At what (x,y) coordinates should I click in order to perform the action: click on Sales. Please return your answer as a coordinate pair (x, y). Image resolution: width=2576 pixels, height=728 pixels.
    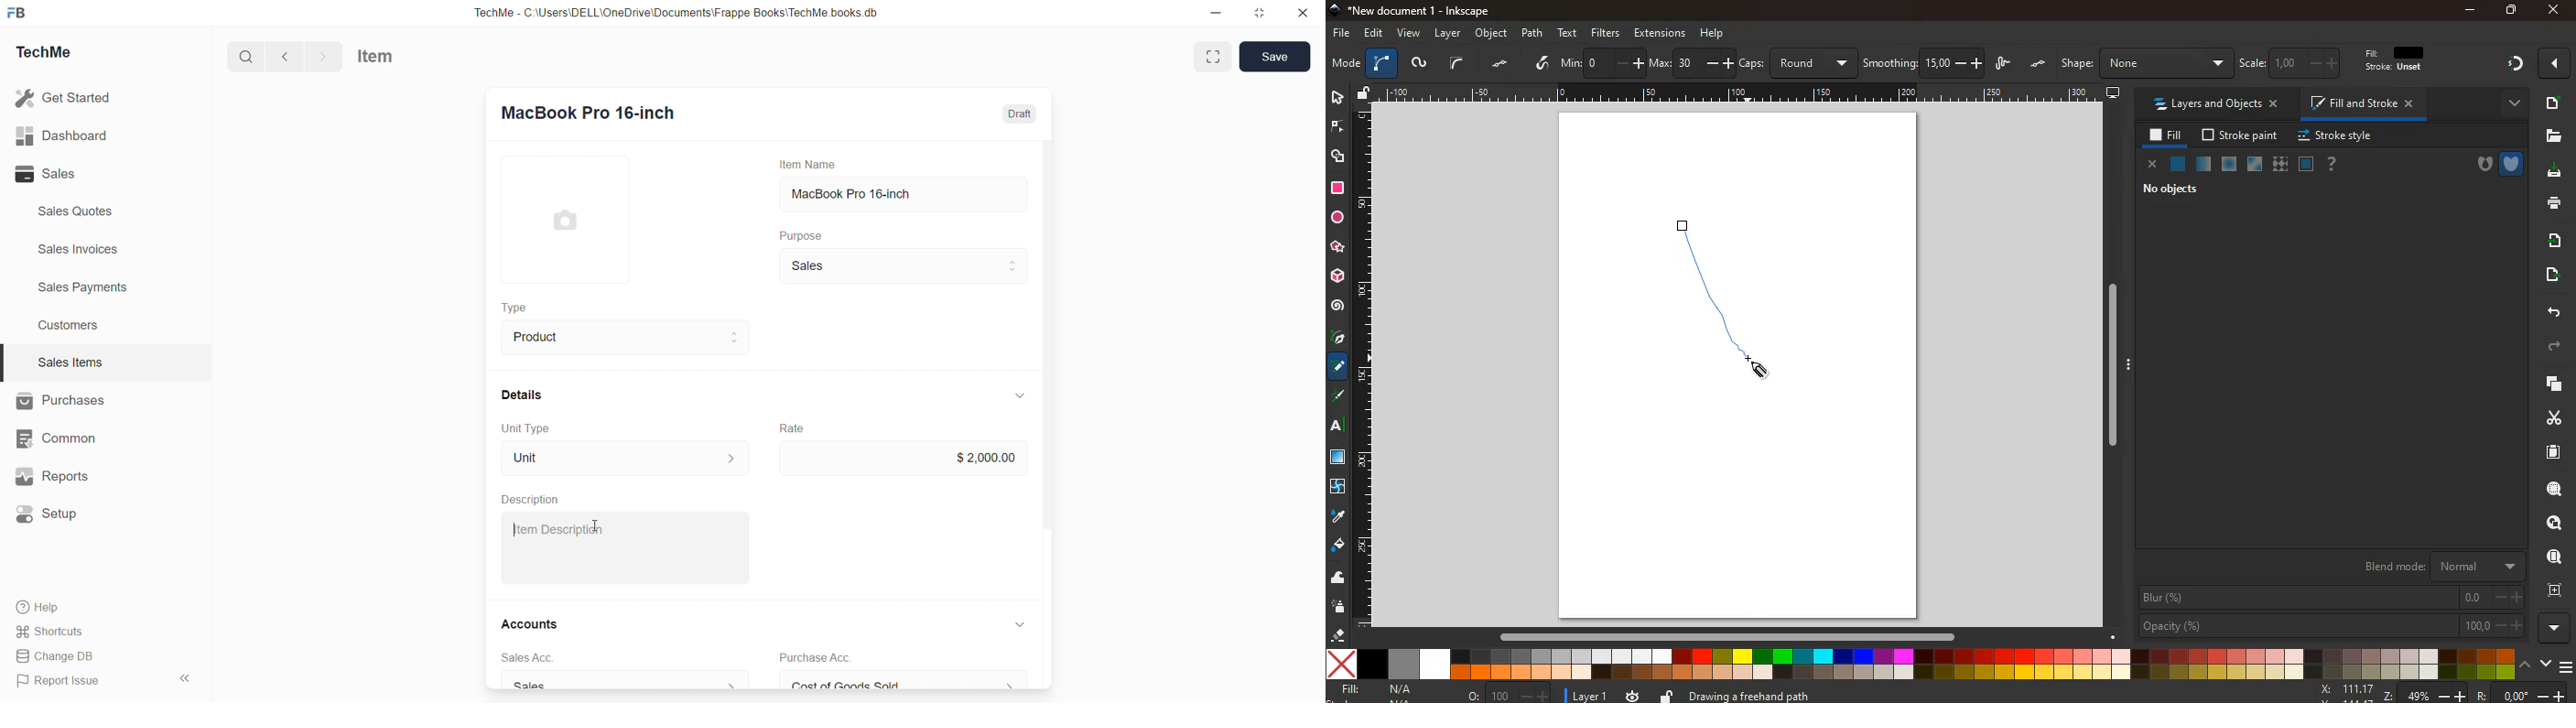
    Looking at the image, I should click on (624, 682).